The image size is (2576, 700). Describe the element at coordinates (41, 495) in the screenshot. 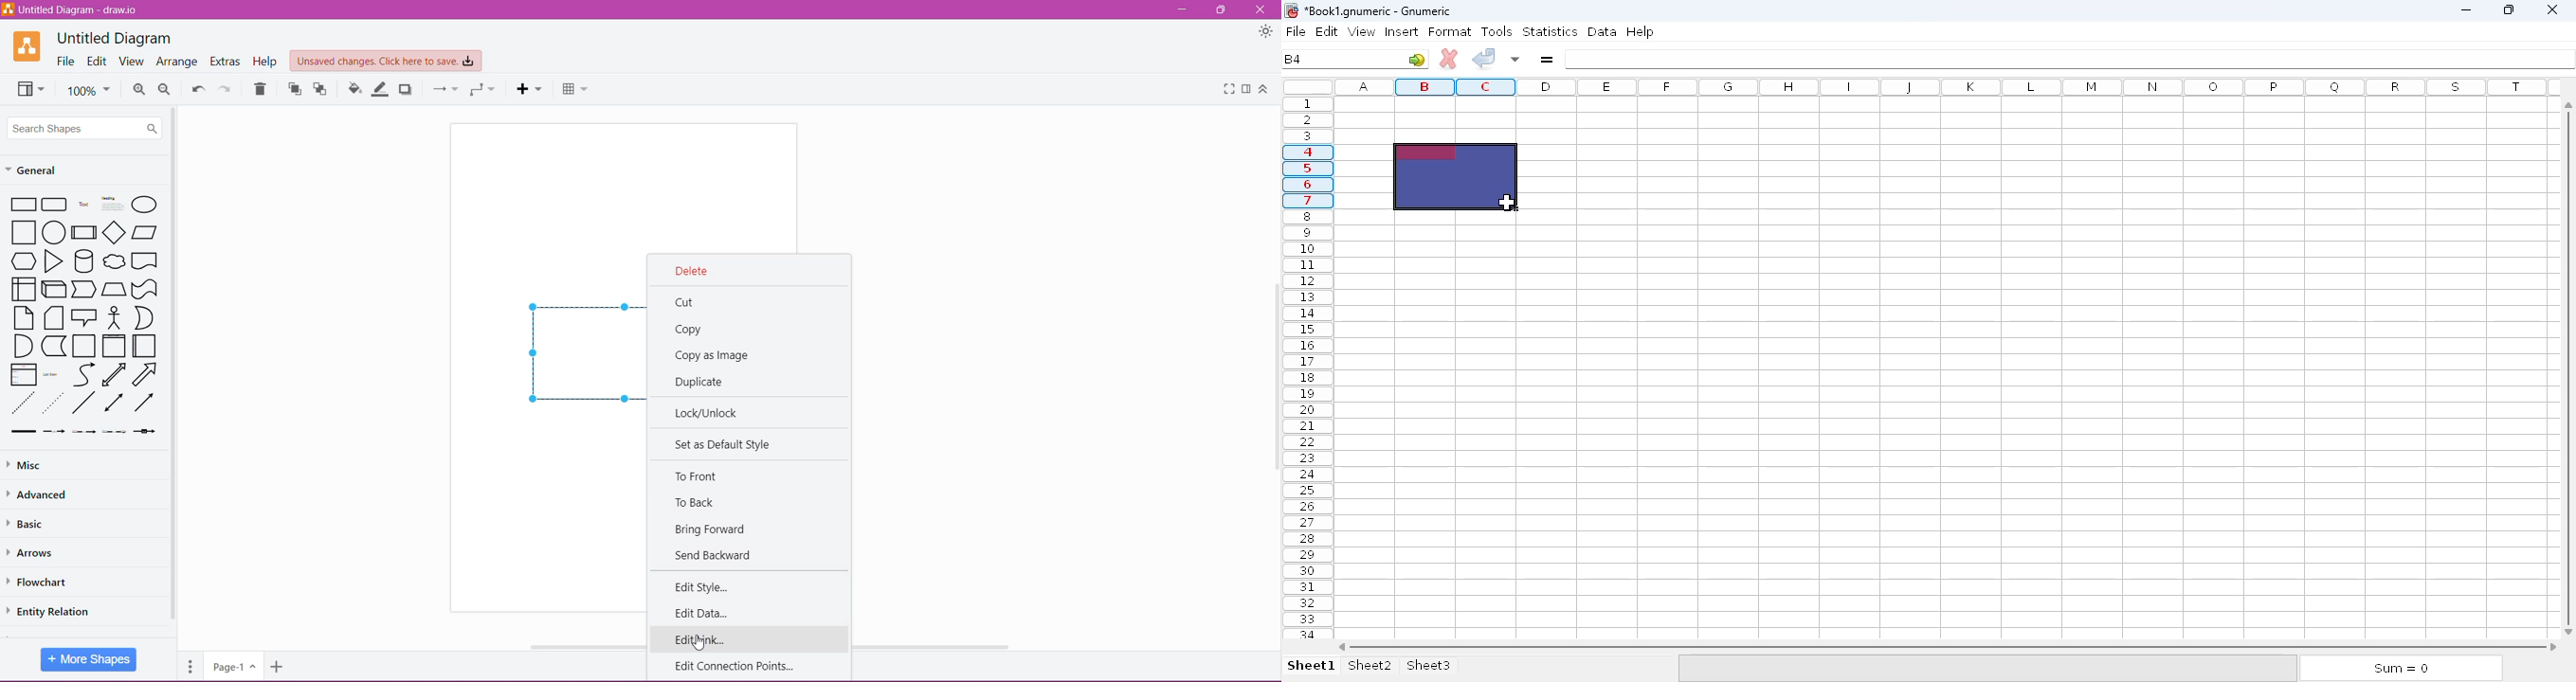

I see `Advanced` at that location.